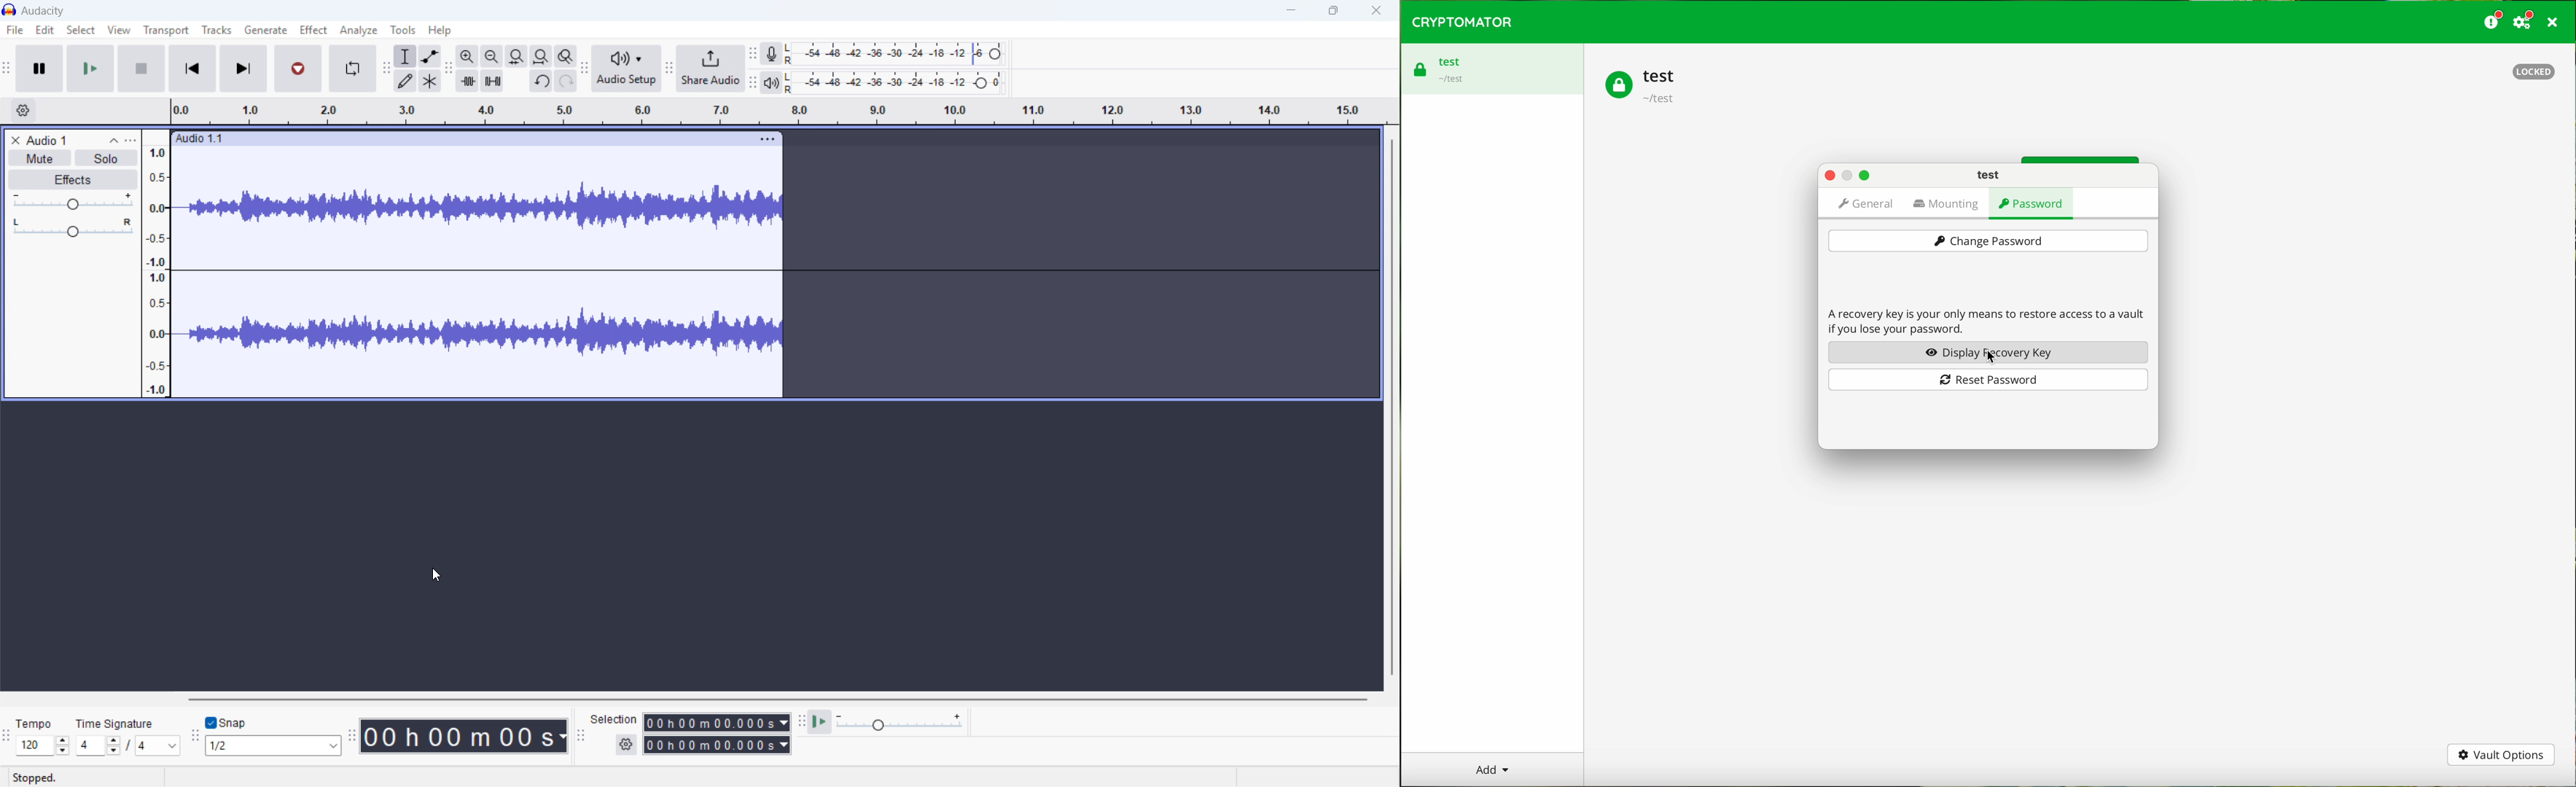 This screenshot has height=812, width=2576. I want to click on time signature, so click(115, 724).